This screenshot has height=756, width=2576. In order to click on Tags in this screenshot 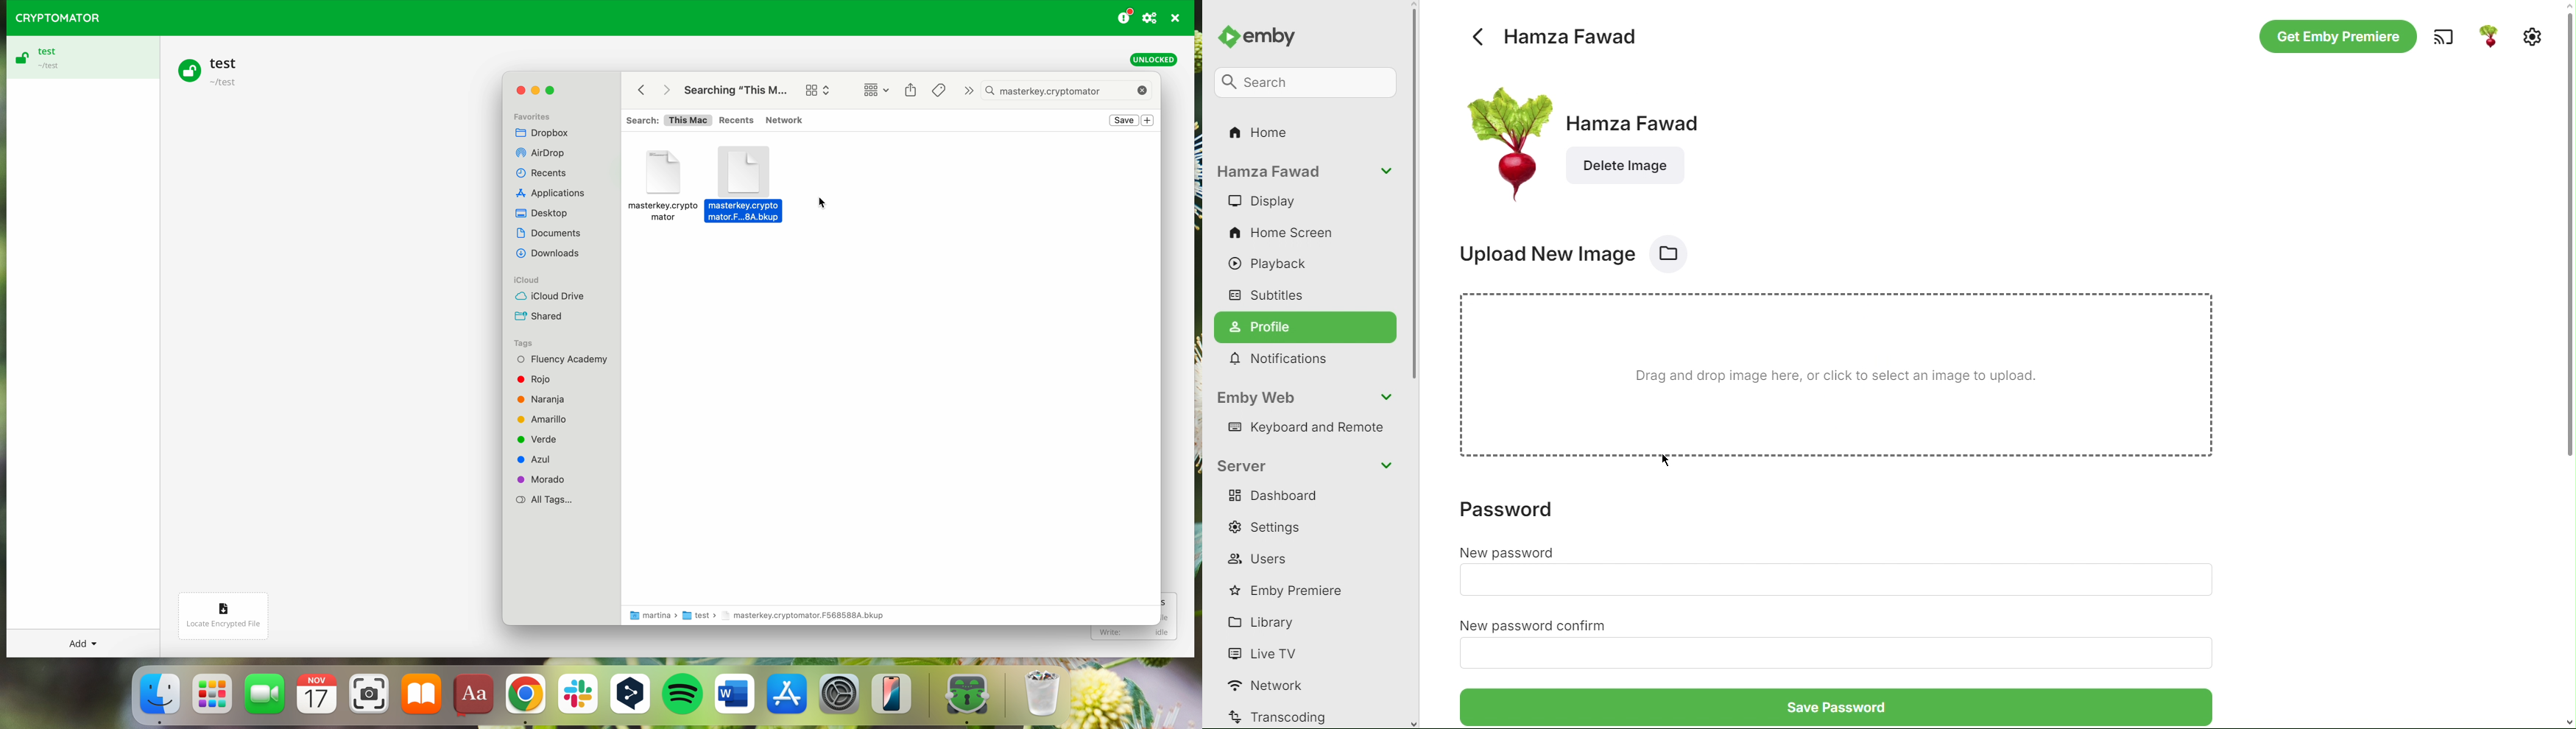, I will do `click(527, 342)`.